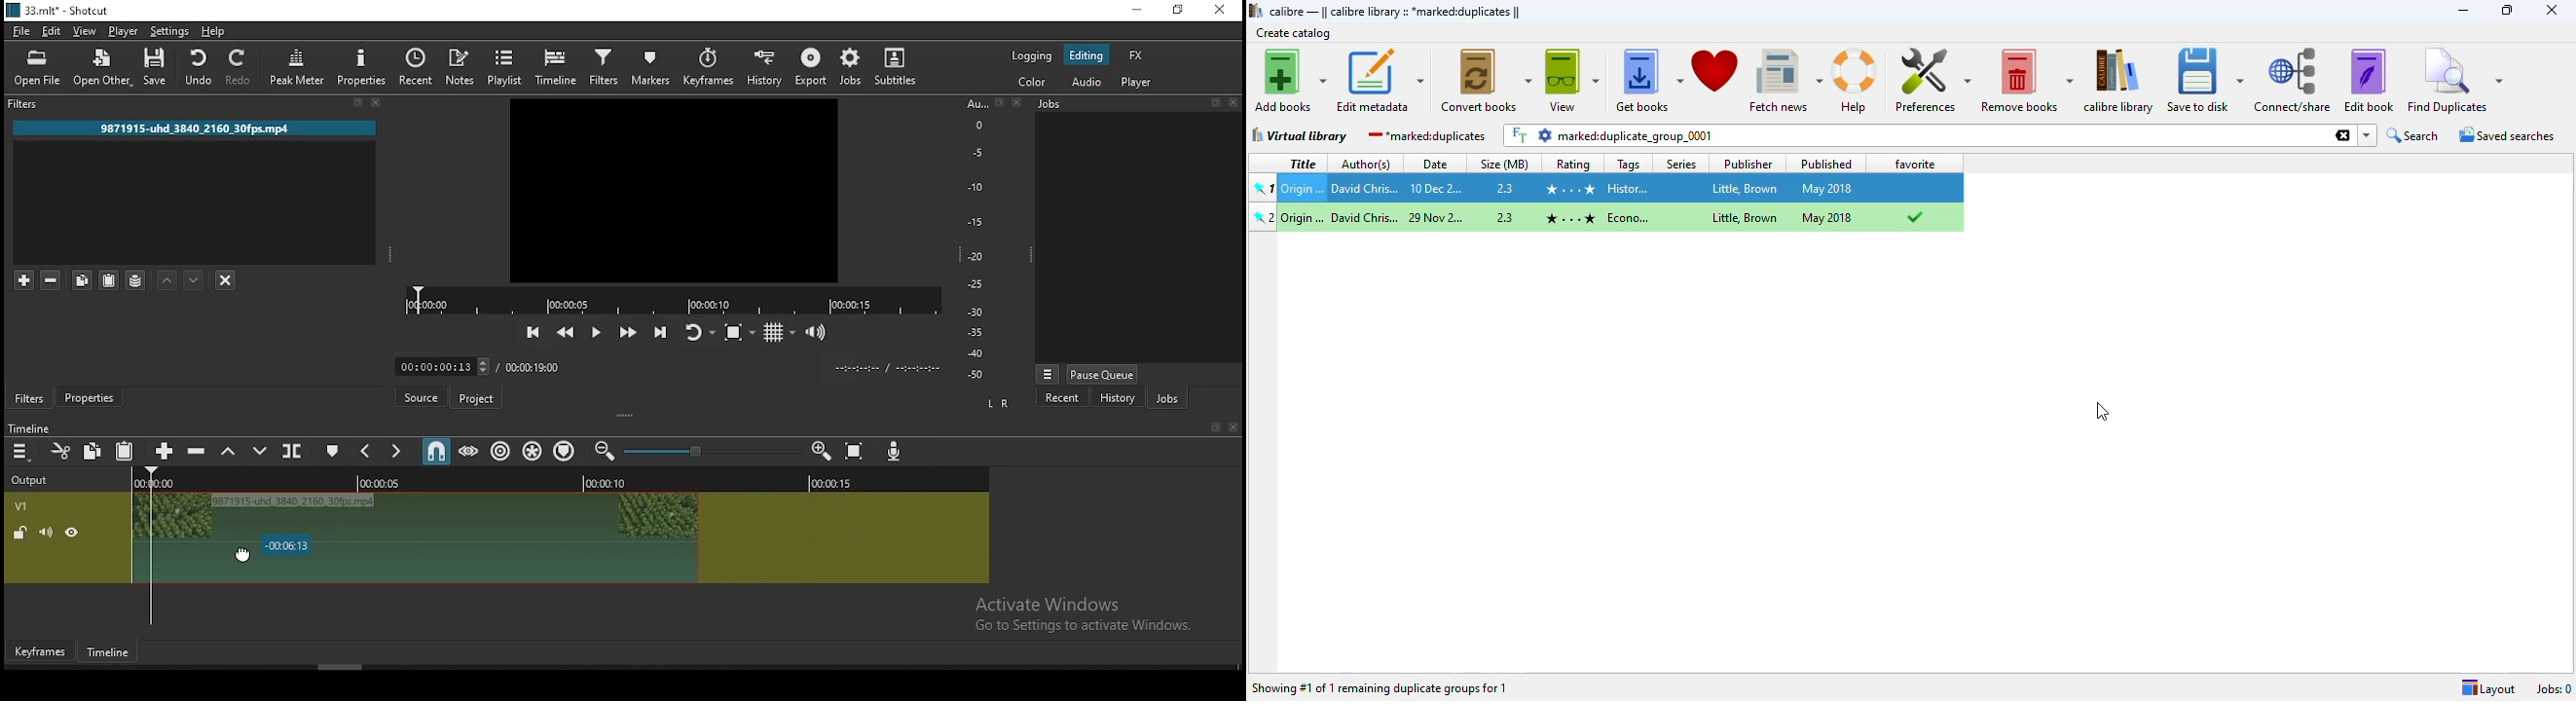 This screenshot has width=2576, height=728. I want to click on audio, so click(1087, 82).